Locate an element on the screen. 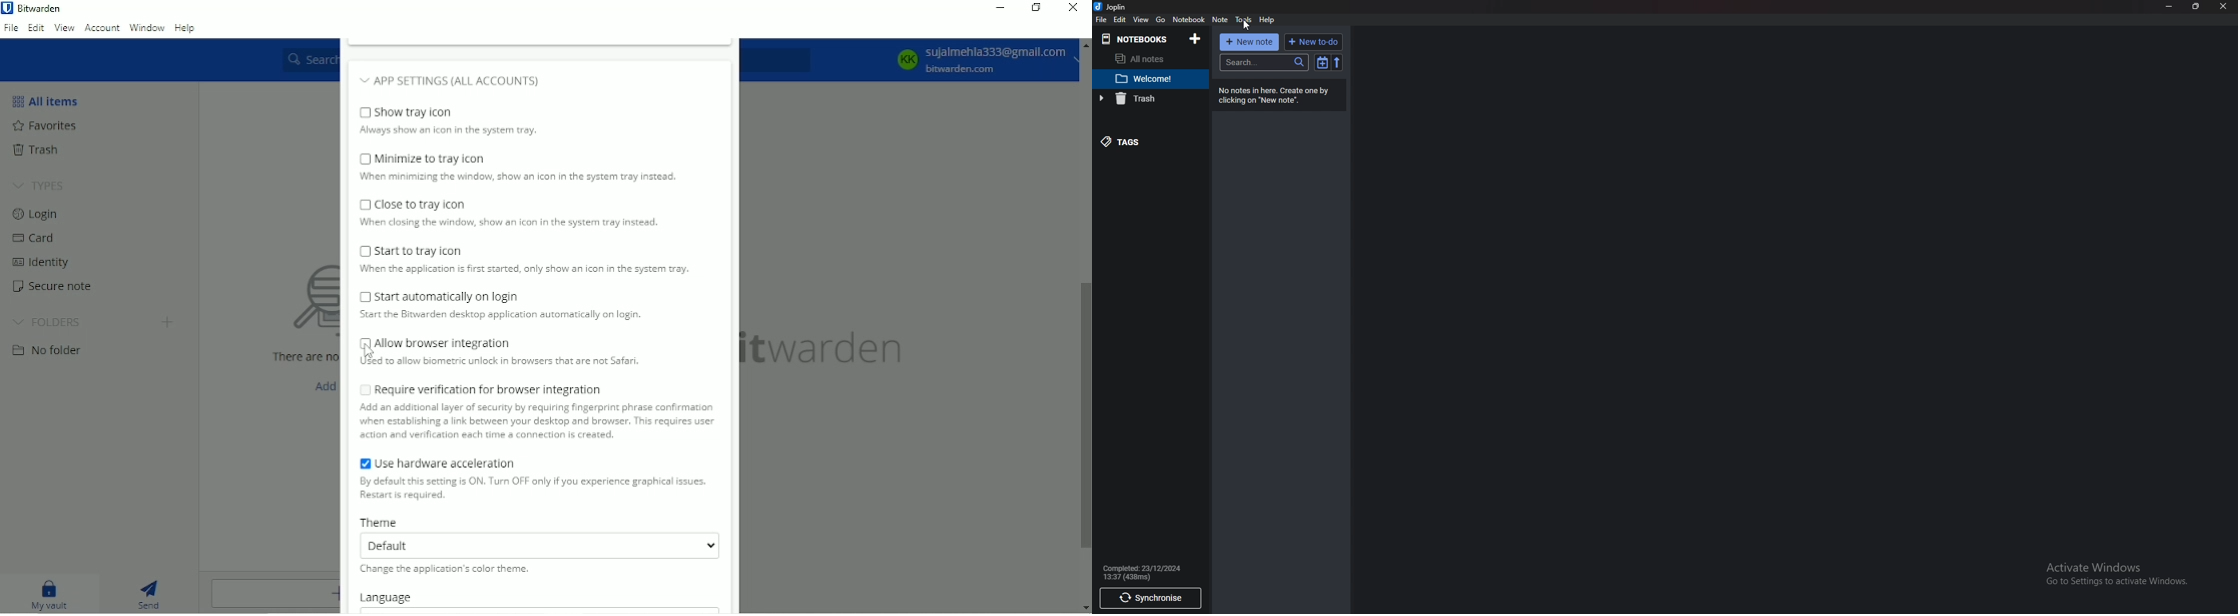 The width and height of the screenshot is (2240, 616). Notebook is located at coordinates (1137, 39).